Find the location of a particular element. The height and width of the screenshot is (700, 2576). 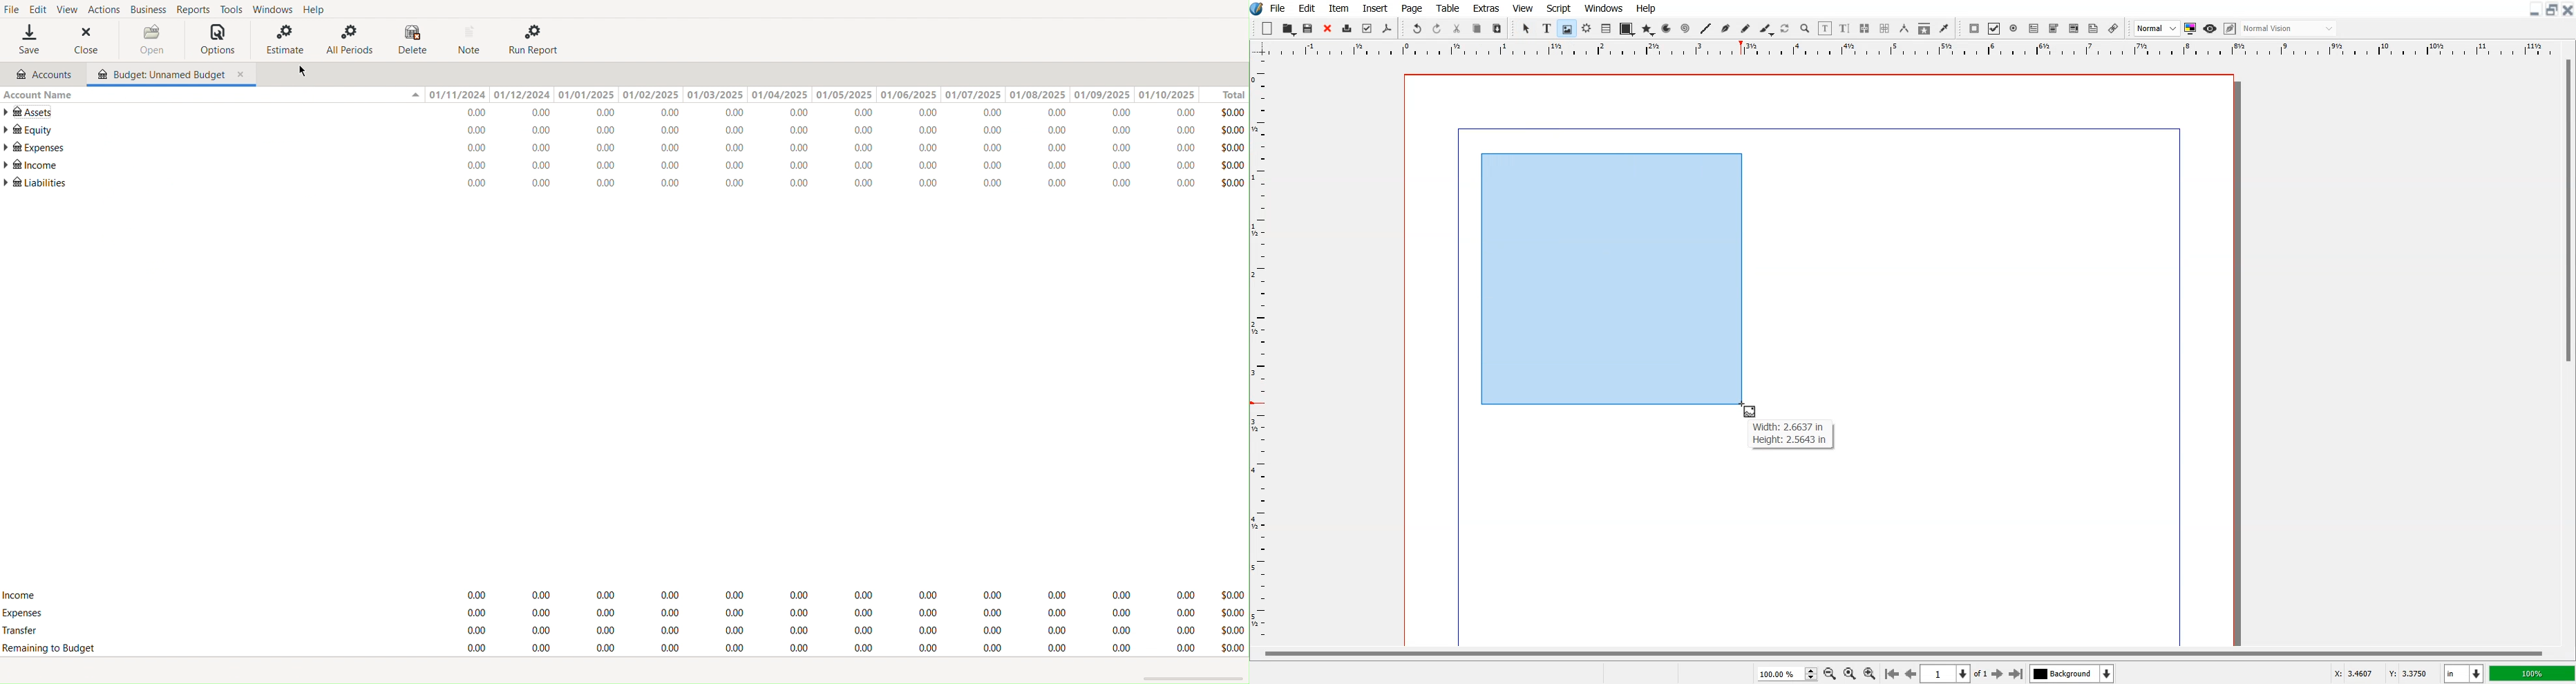

Vertical Scale is located at coordinates (1913, 50).